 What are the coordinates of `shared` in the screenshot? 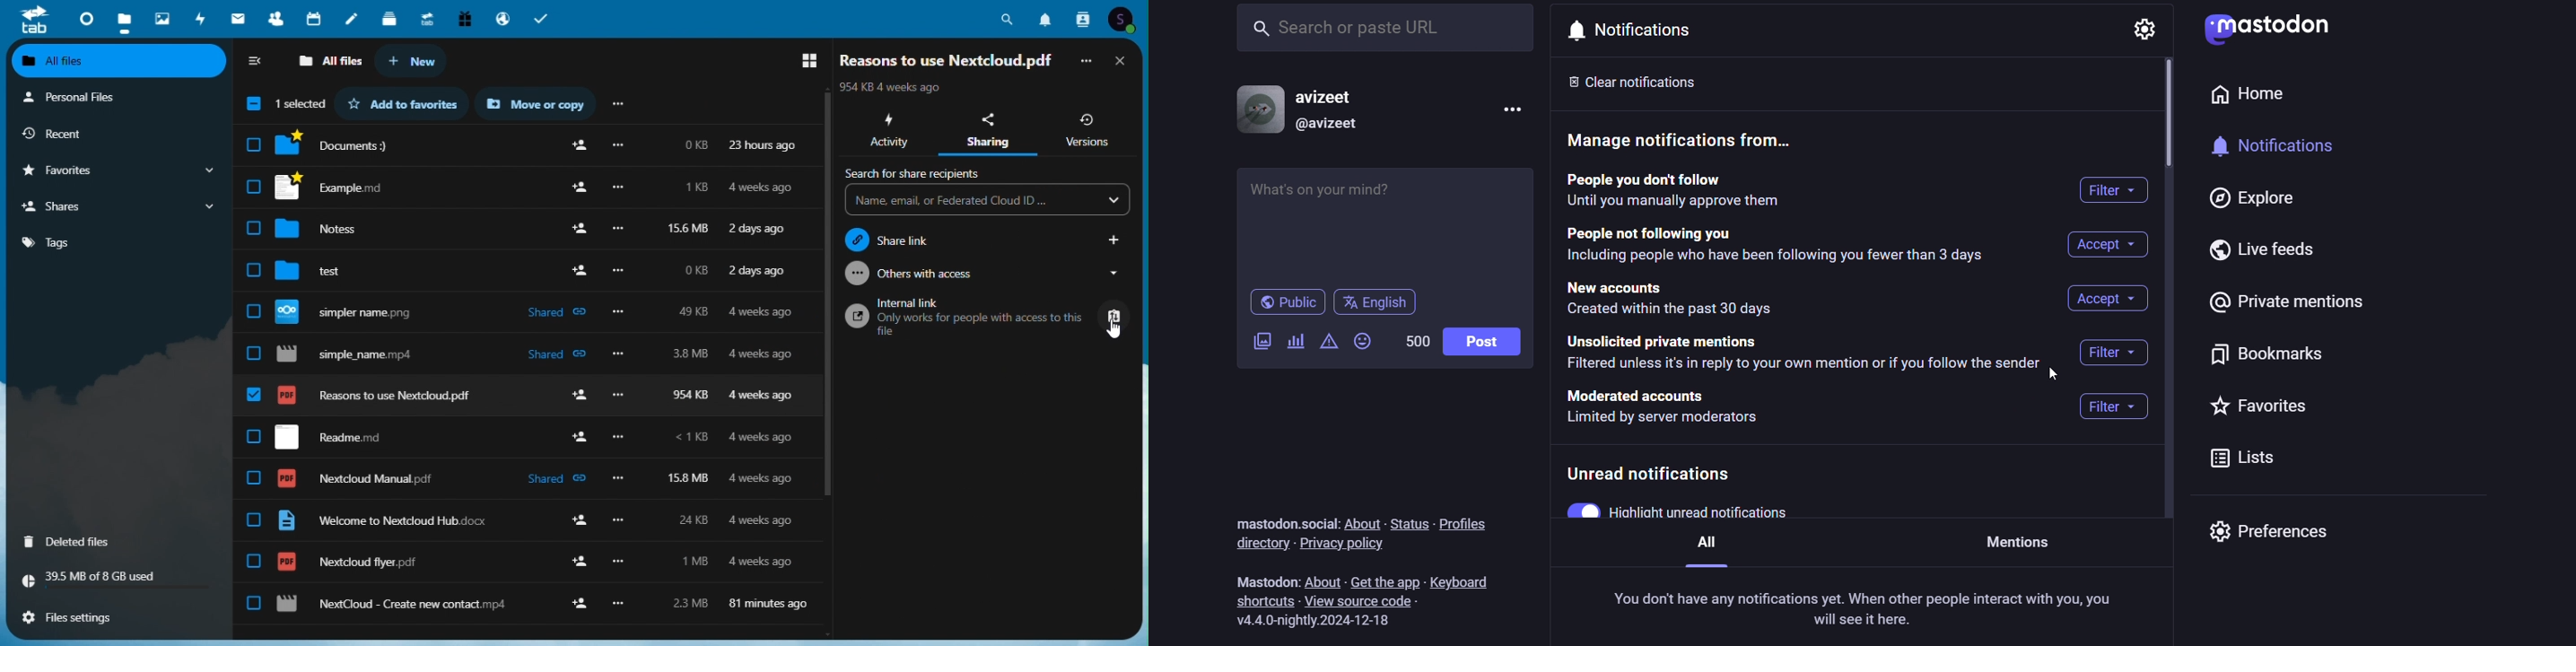 It's located at (553, 354).